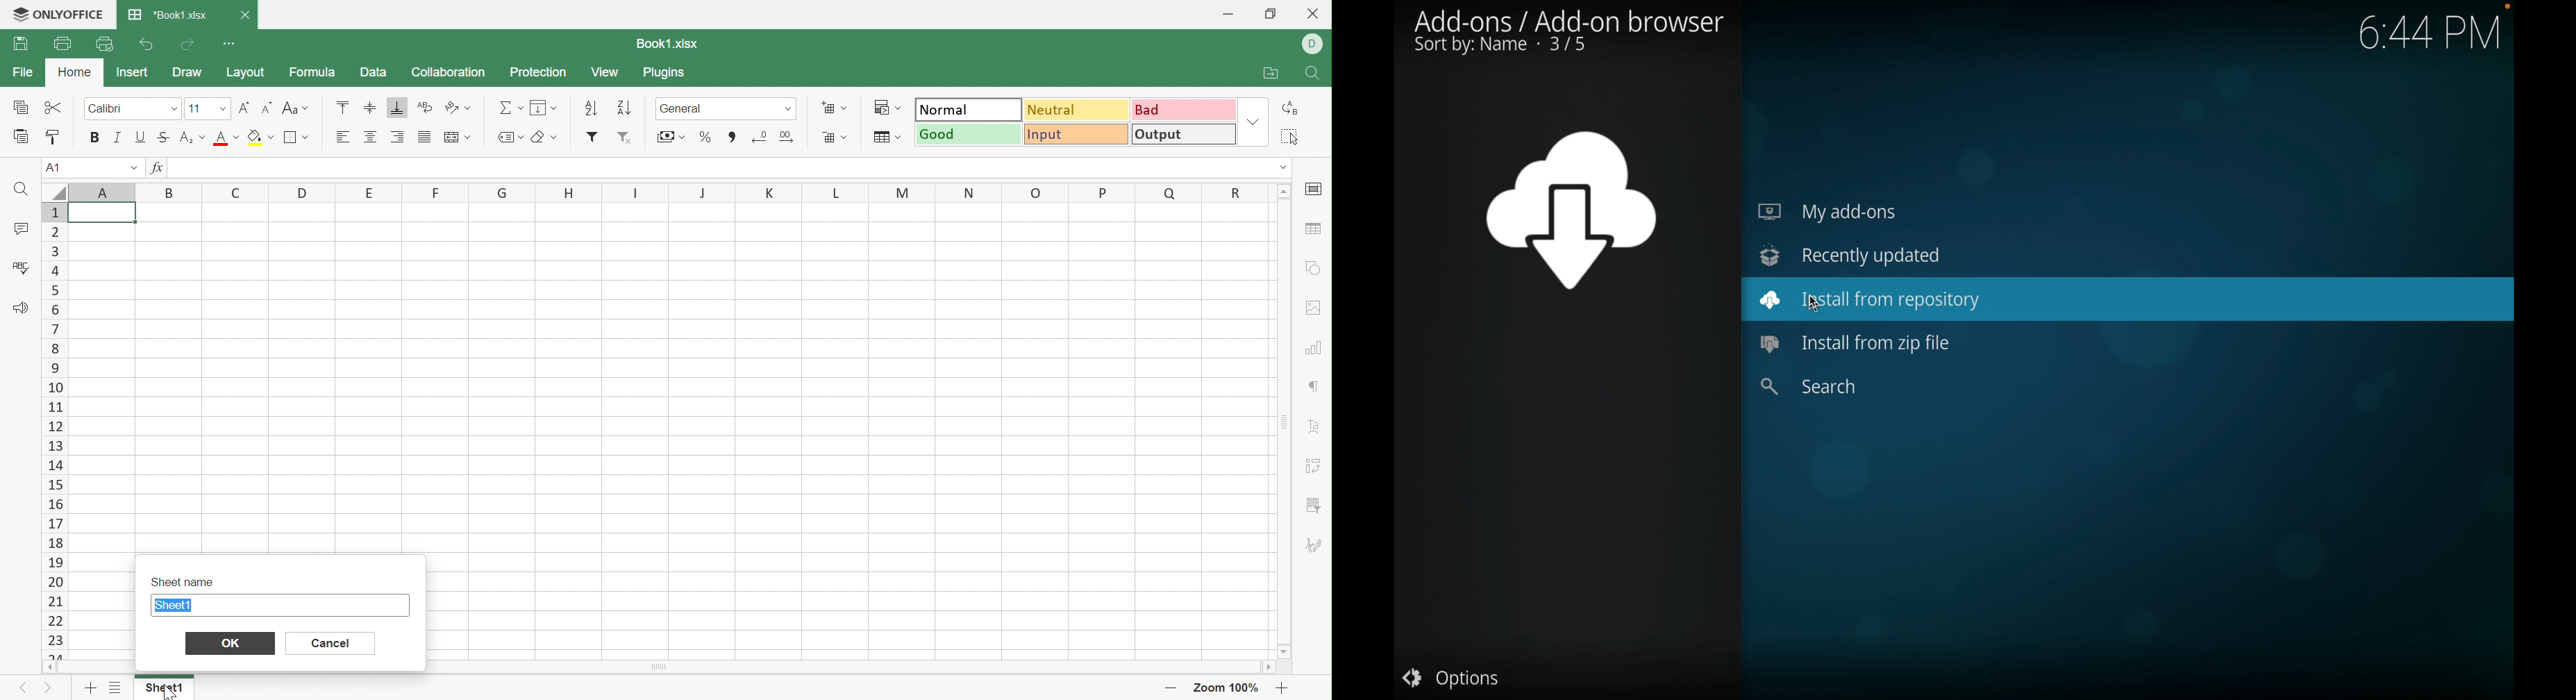  What do you see at coordinates (1184, 134) in the screenshot?
I see `Output` at bounding box center [1184, 134].